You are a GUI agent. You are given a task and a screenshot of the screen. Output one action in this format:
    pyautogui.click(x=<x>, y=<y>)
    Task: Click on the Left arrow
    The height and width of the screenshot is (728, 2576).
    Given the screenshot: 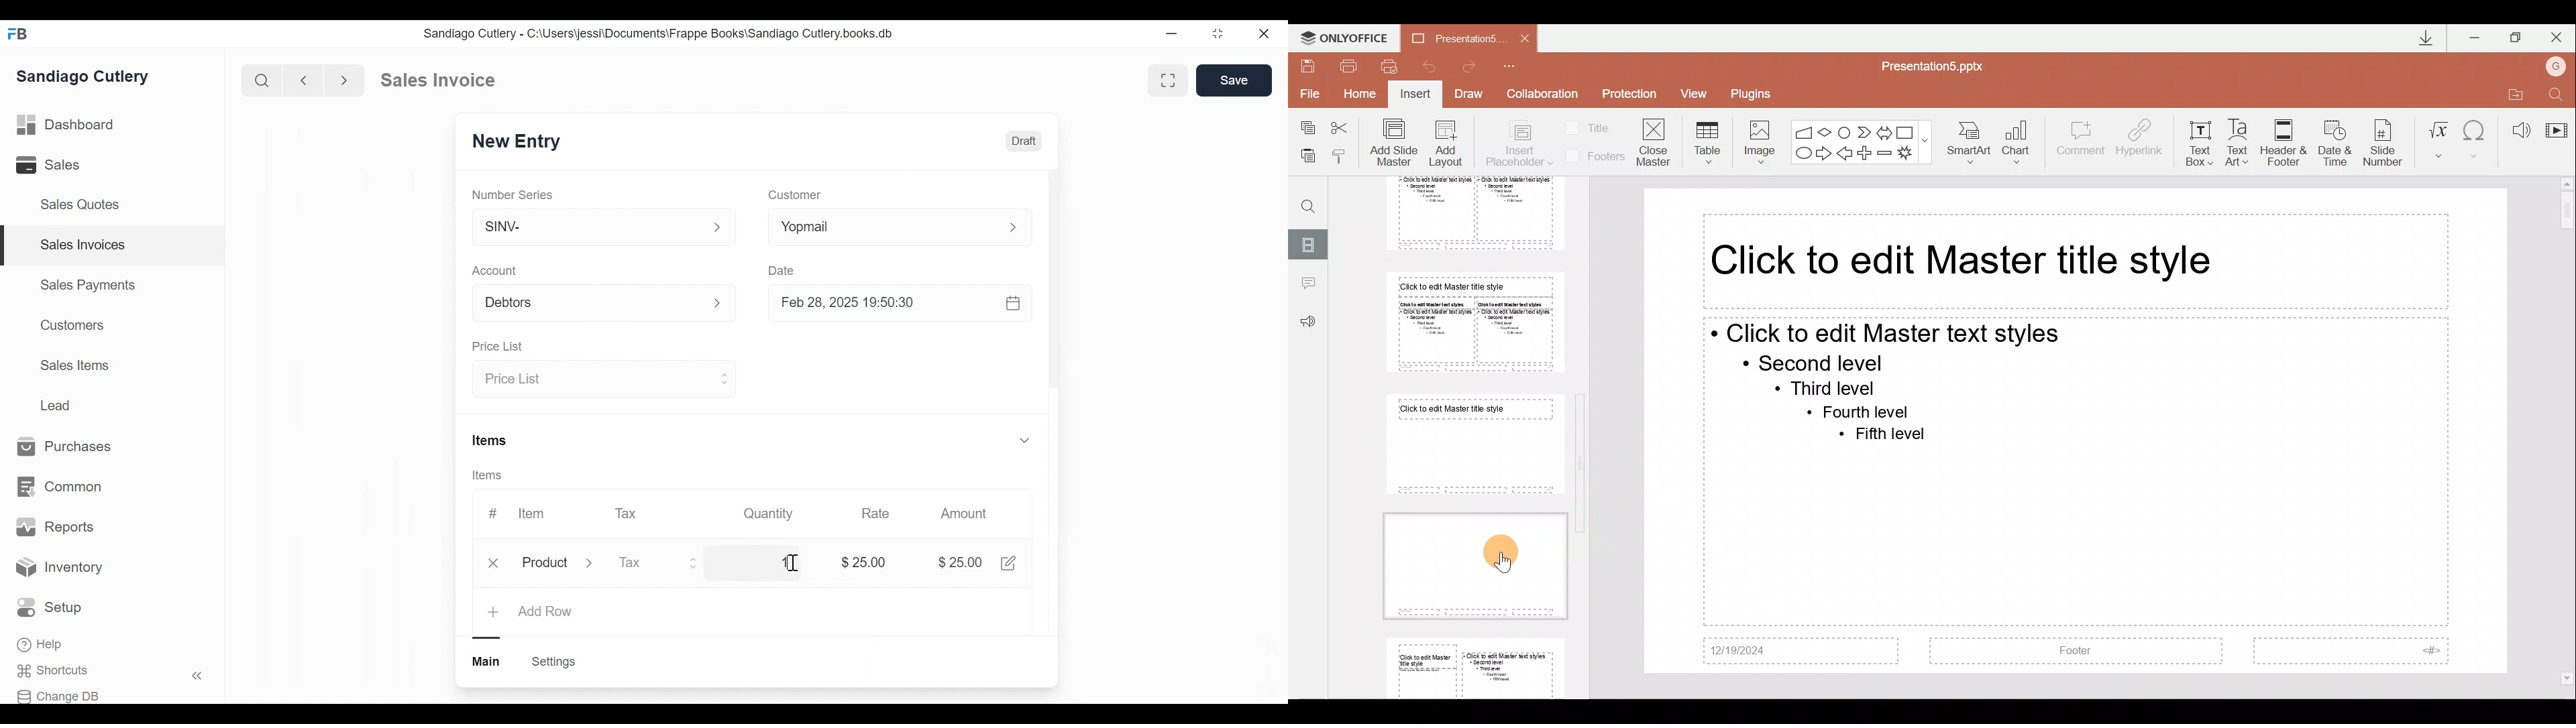 What is the action you would take?
    pyautogui.click(x=1845, y=154)
    